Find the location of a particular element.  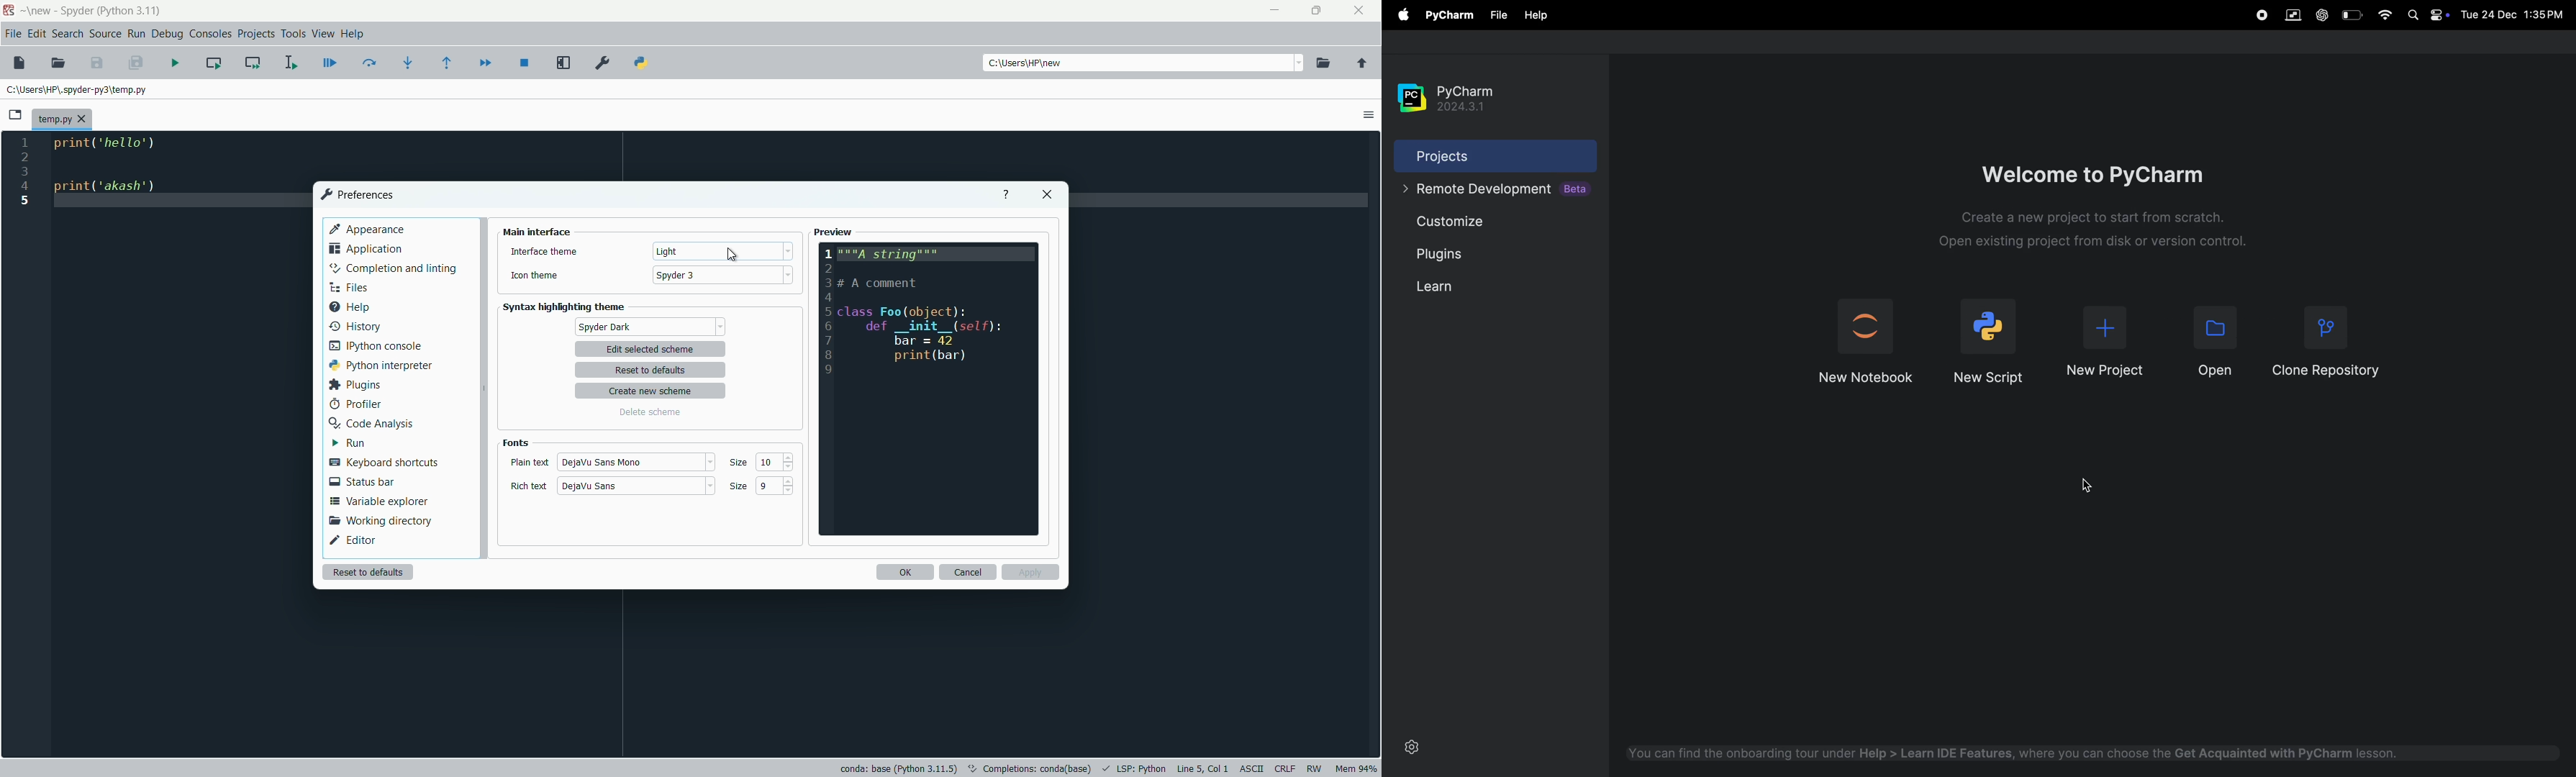

spyder default is located at coordinates (650, 327).